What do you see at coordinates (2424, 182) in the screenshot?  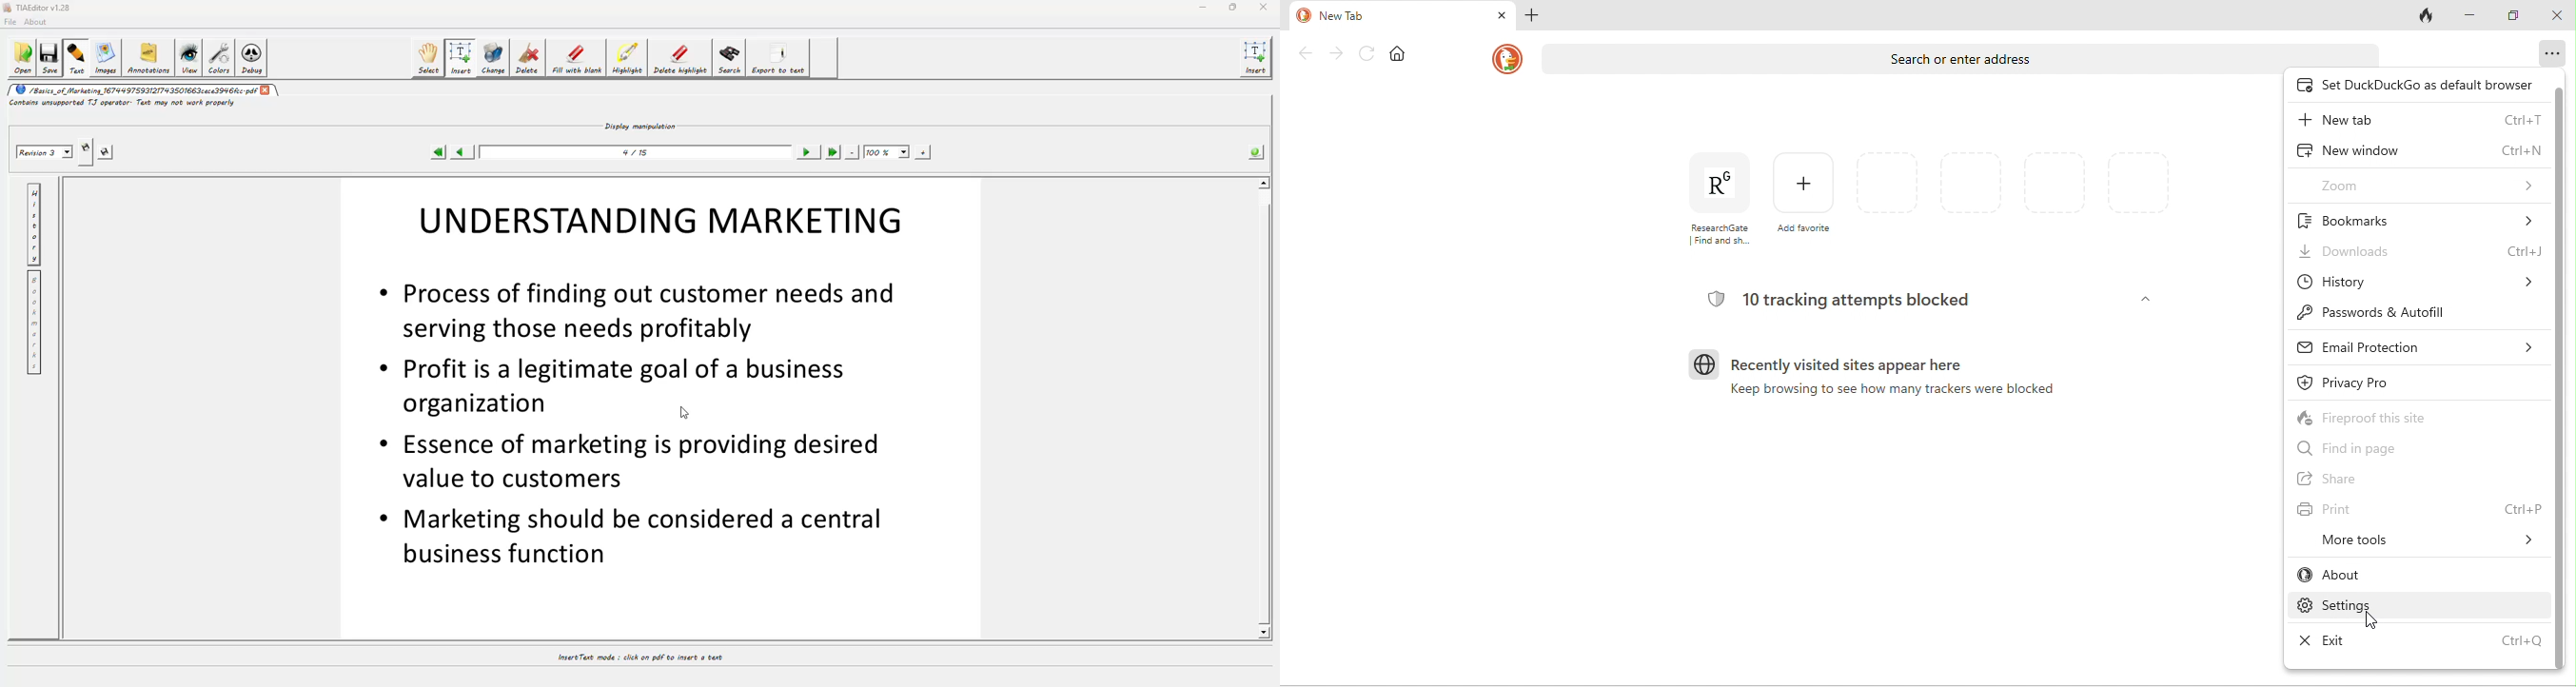 I see `zoom` at bounding box center [2424, 182].